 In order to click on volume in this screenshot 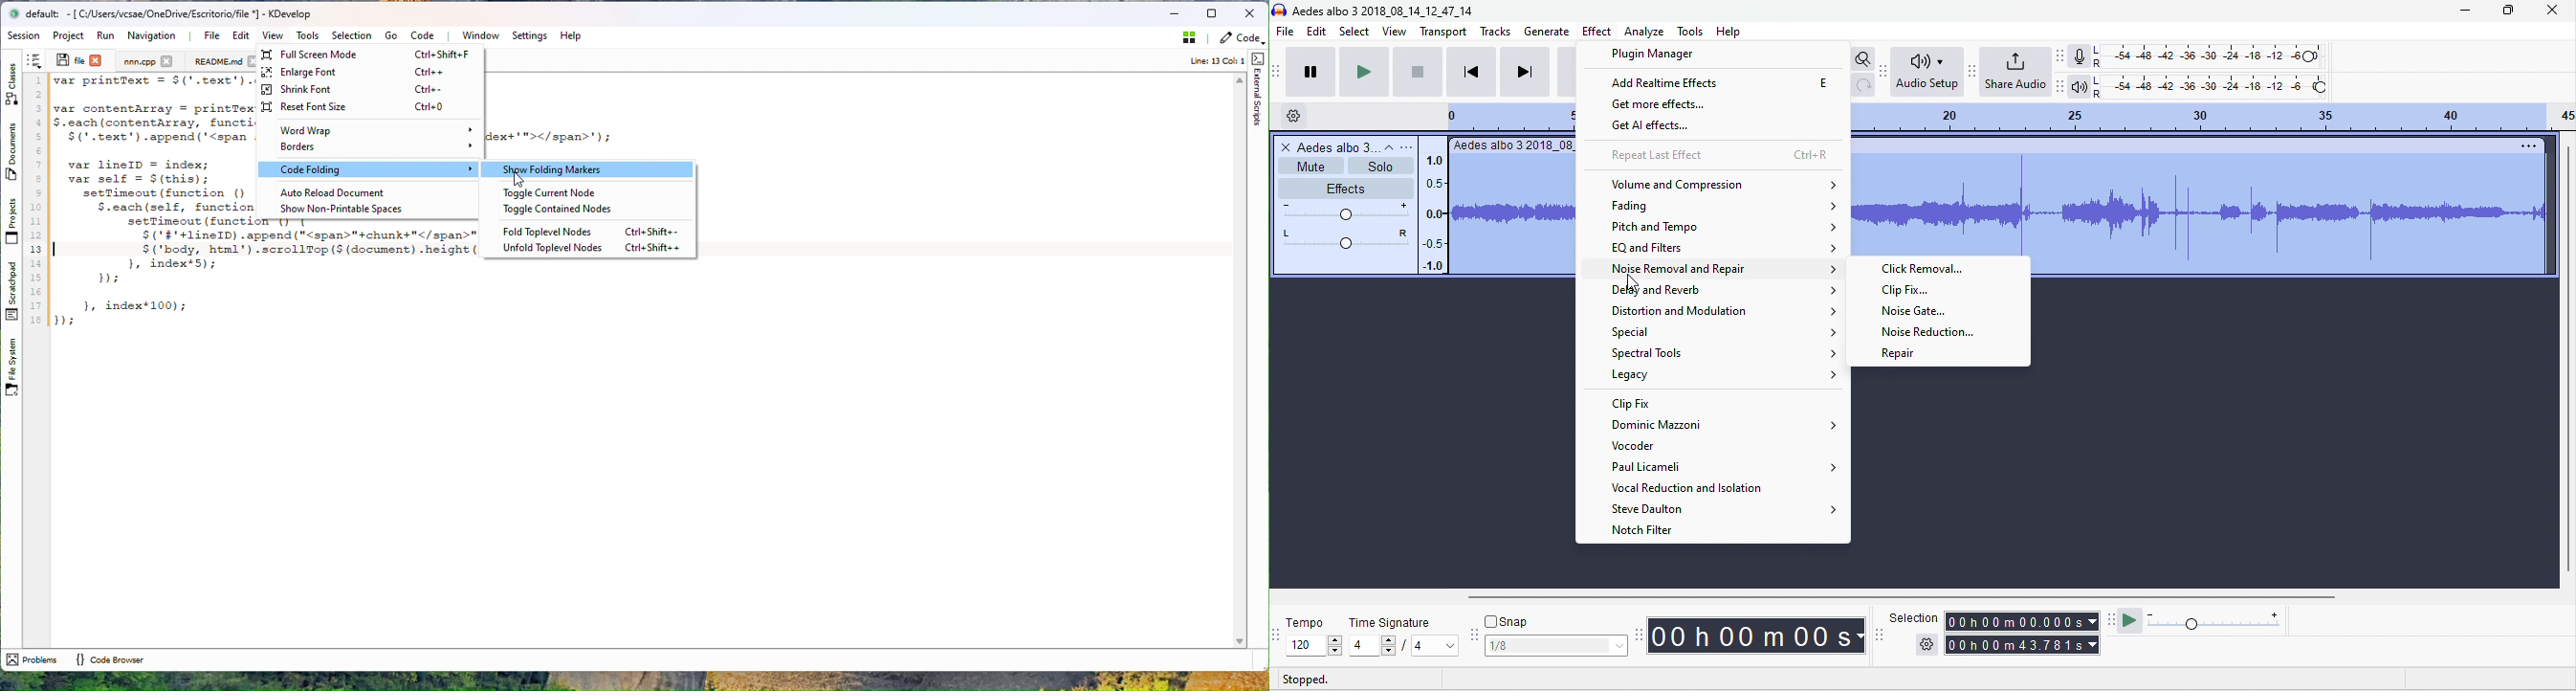, I will do `click(1342, 210)`.